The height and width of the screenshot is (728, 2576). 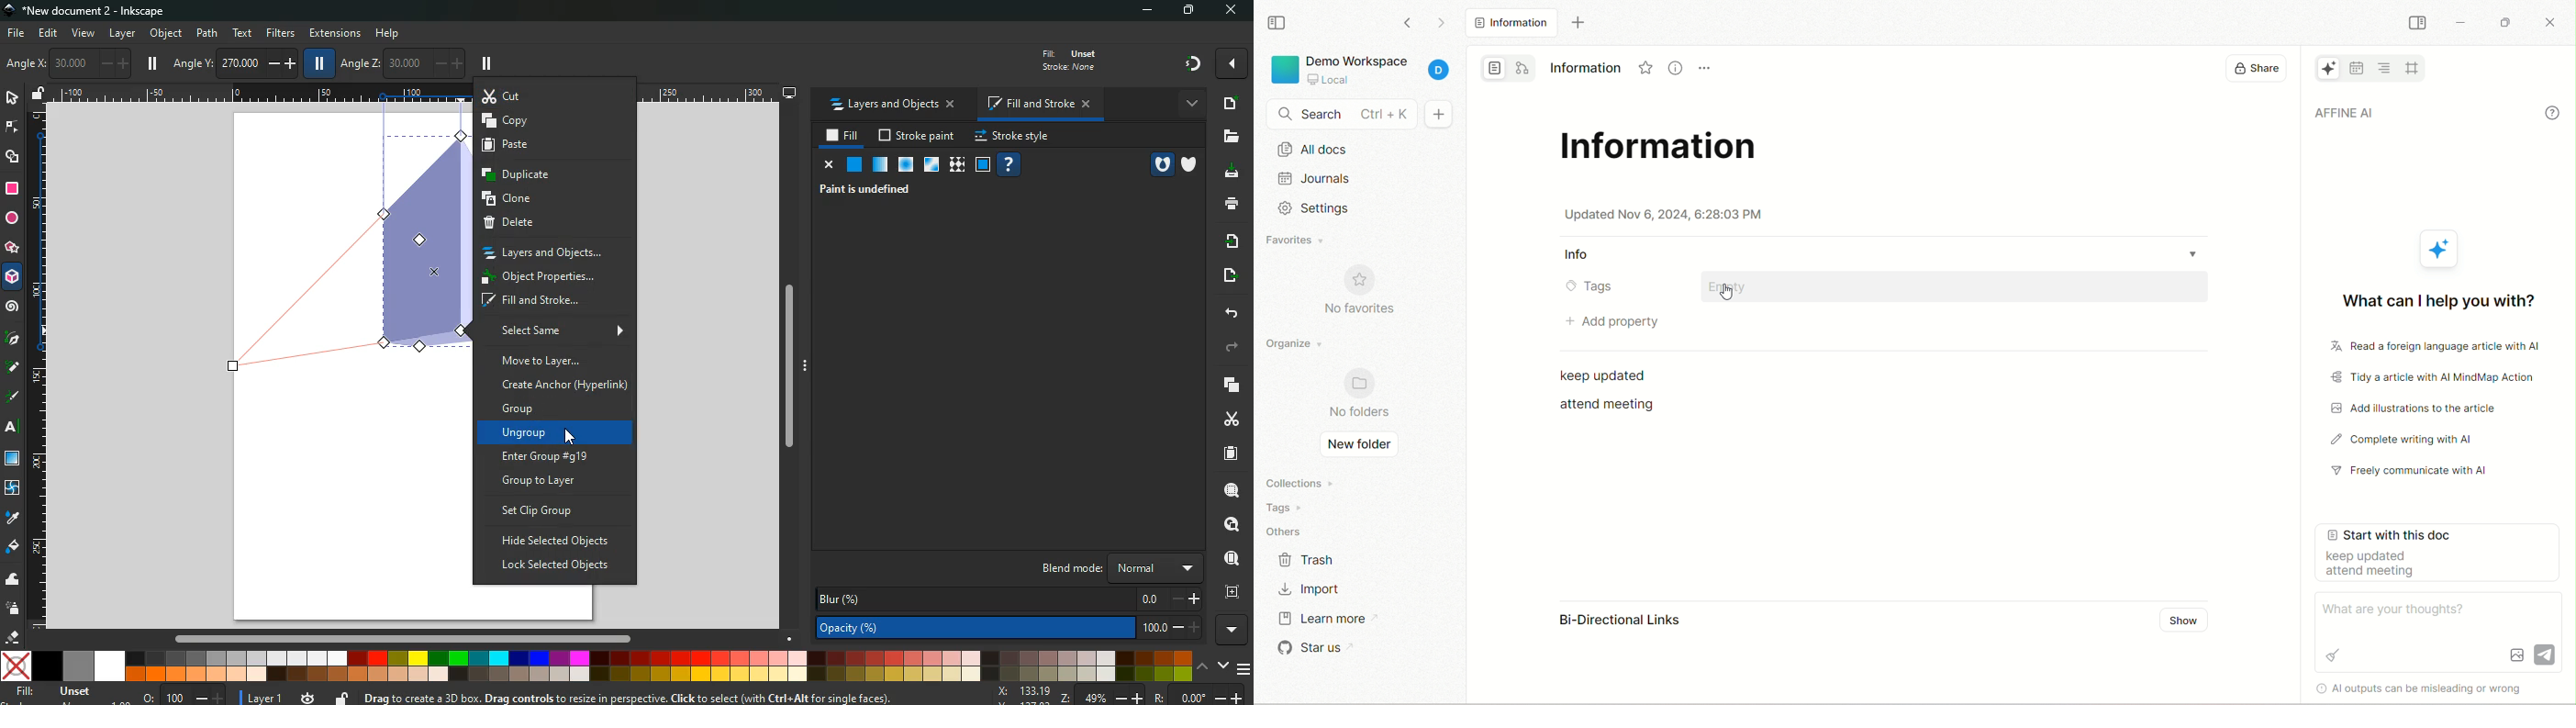 I want to click on menu, so click(x=1245, y=669).